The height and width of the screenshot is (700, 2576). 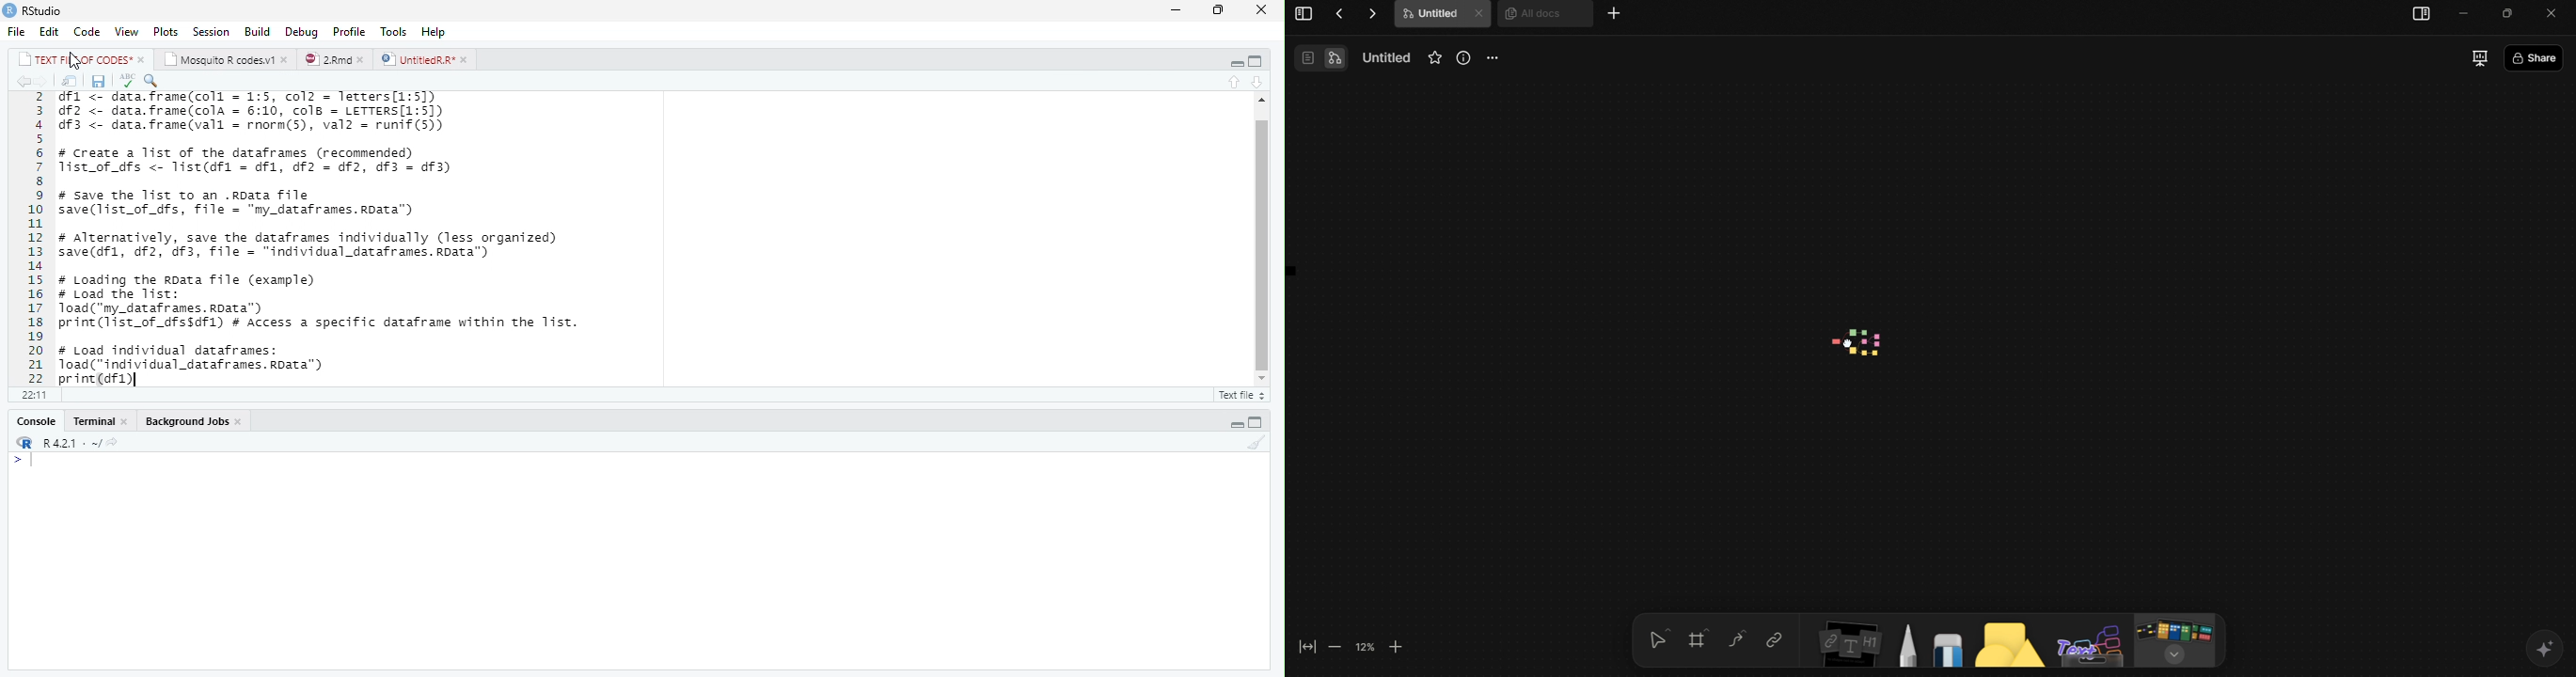 What do you see at coordinates (1256, 241) in the screenshot?
I see `vertical scroll bar` at bounding box center [1256, 241].